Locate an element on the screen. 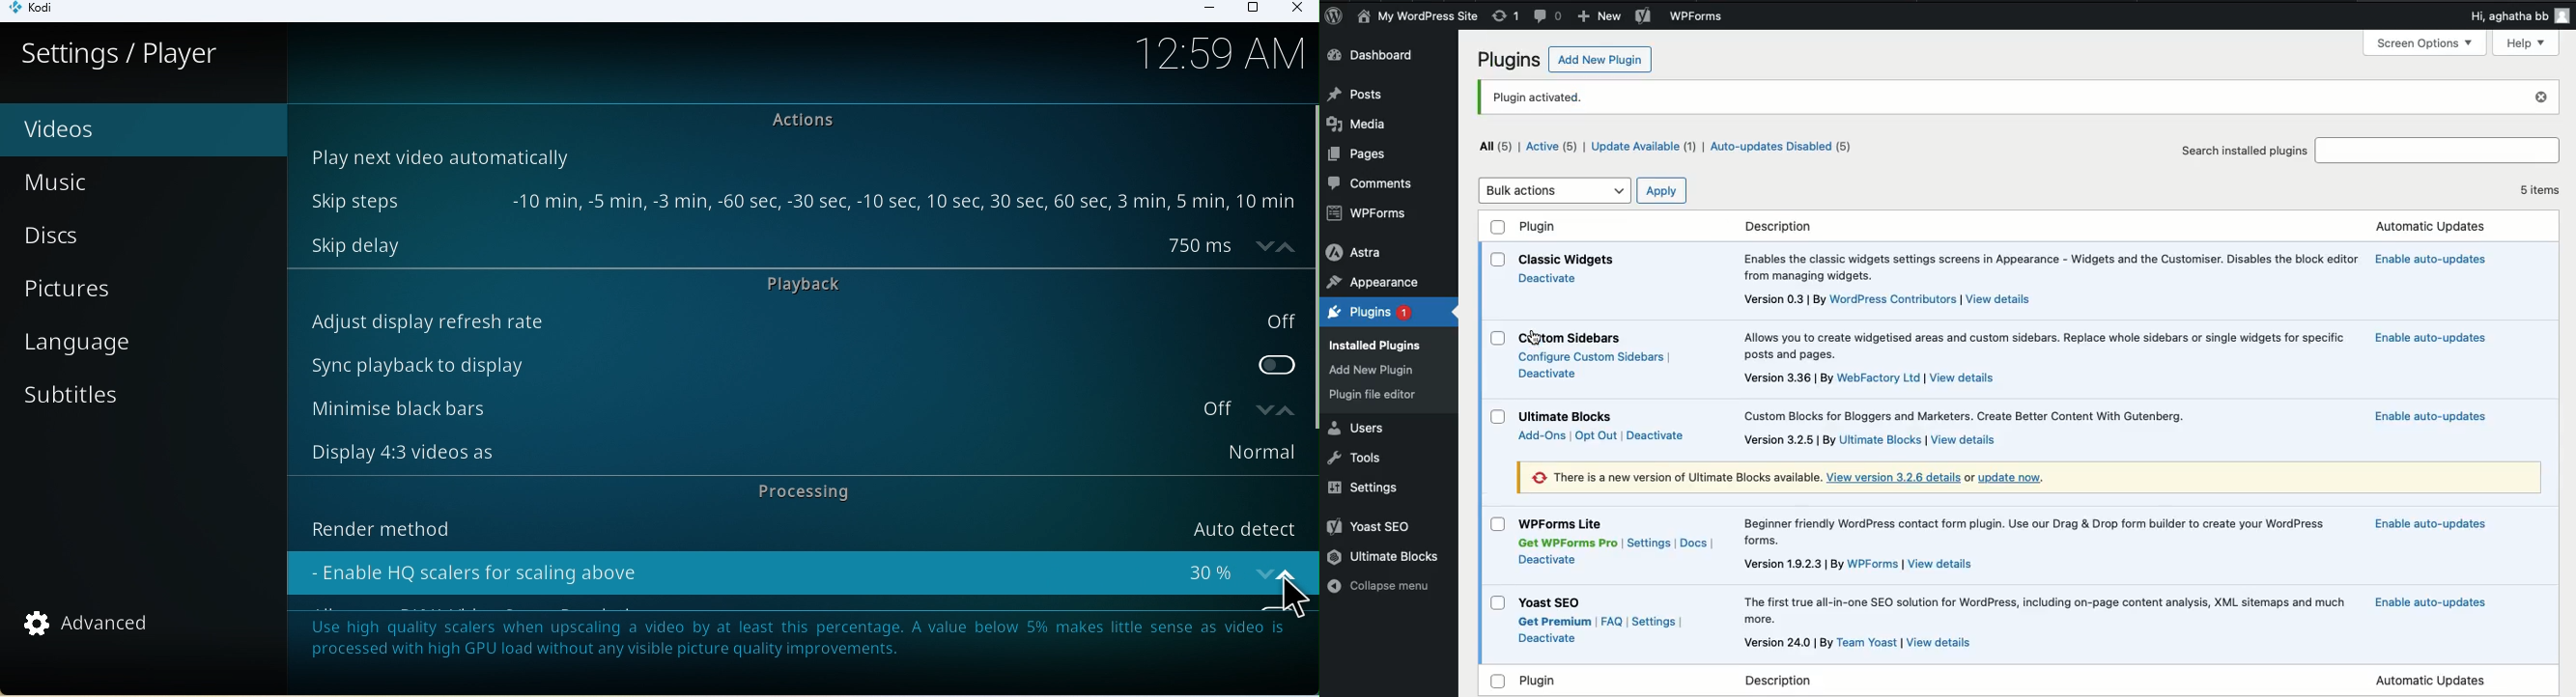  Deactivate is located at coordinates (1547, 560).